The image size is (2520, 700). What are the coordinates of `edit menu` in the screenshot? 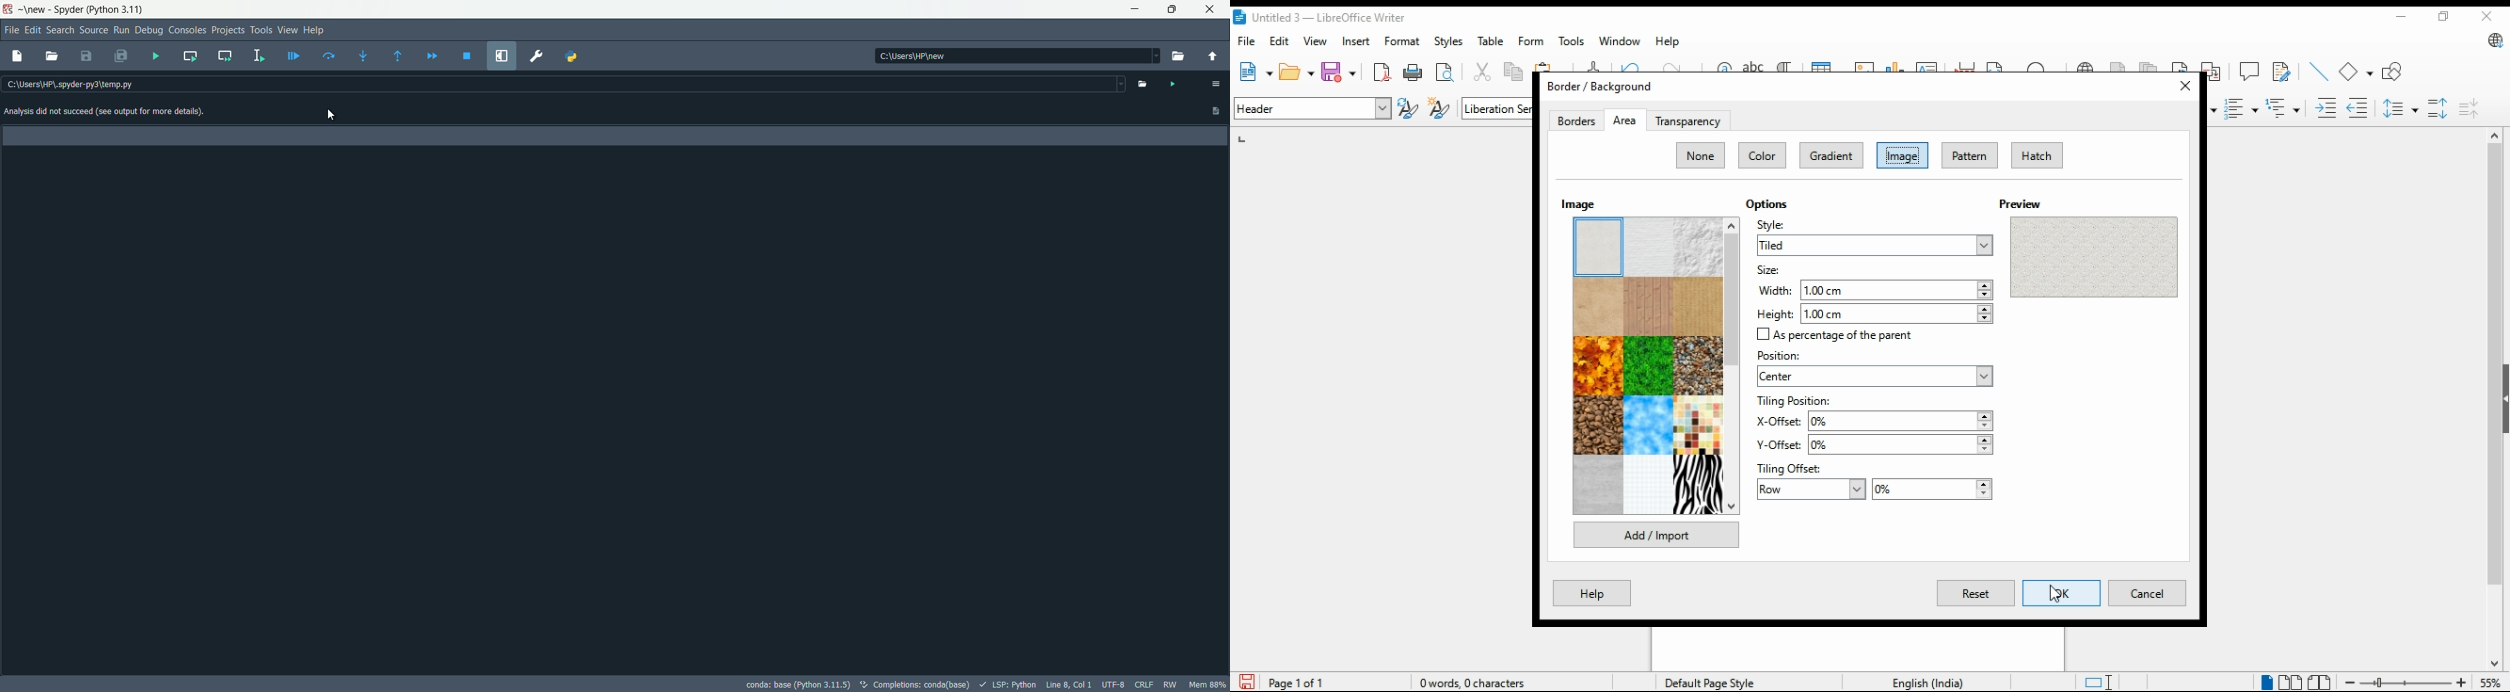 It's located at (29, 31).